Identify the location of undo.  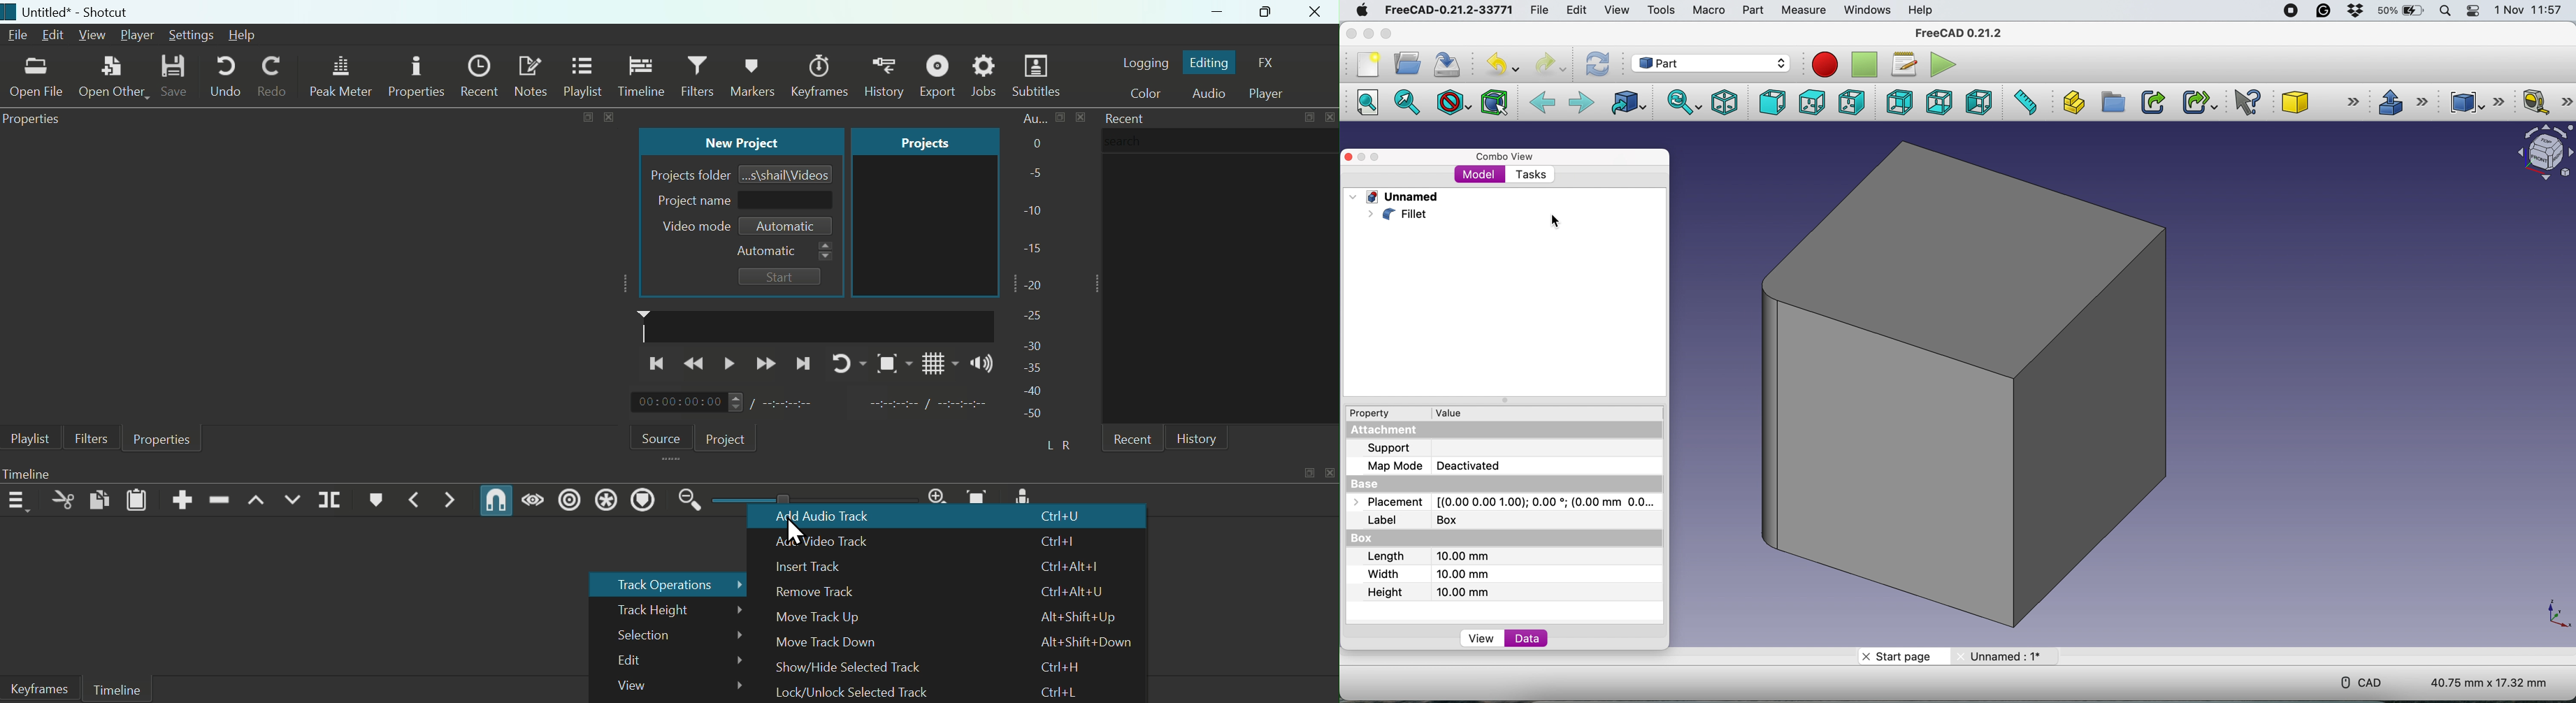
(1503, 64).